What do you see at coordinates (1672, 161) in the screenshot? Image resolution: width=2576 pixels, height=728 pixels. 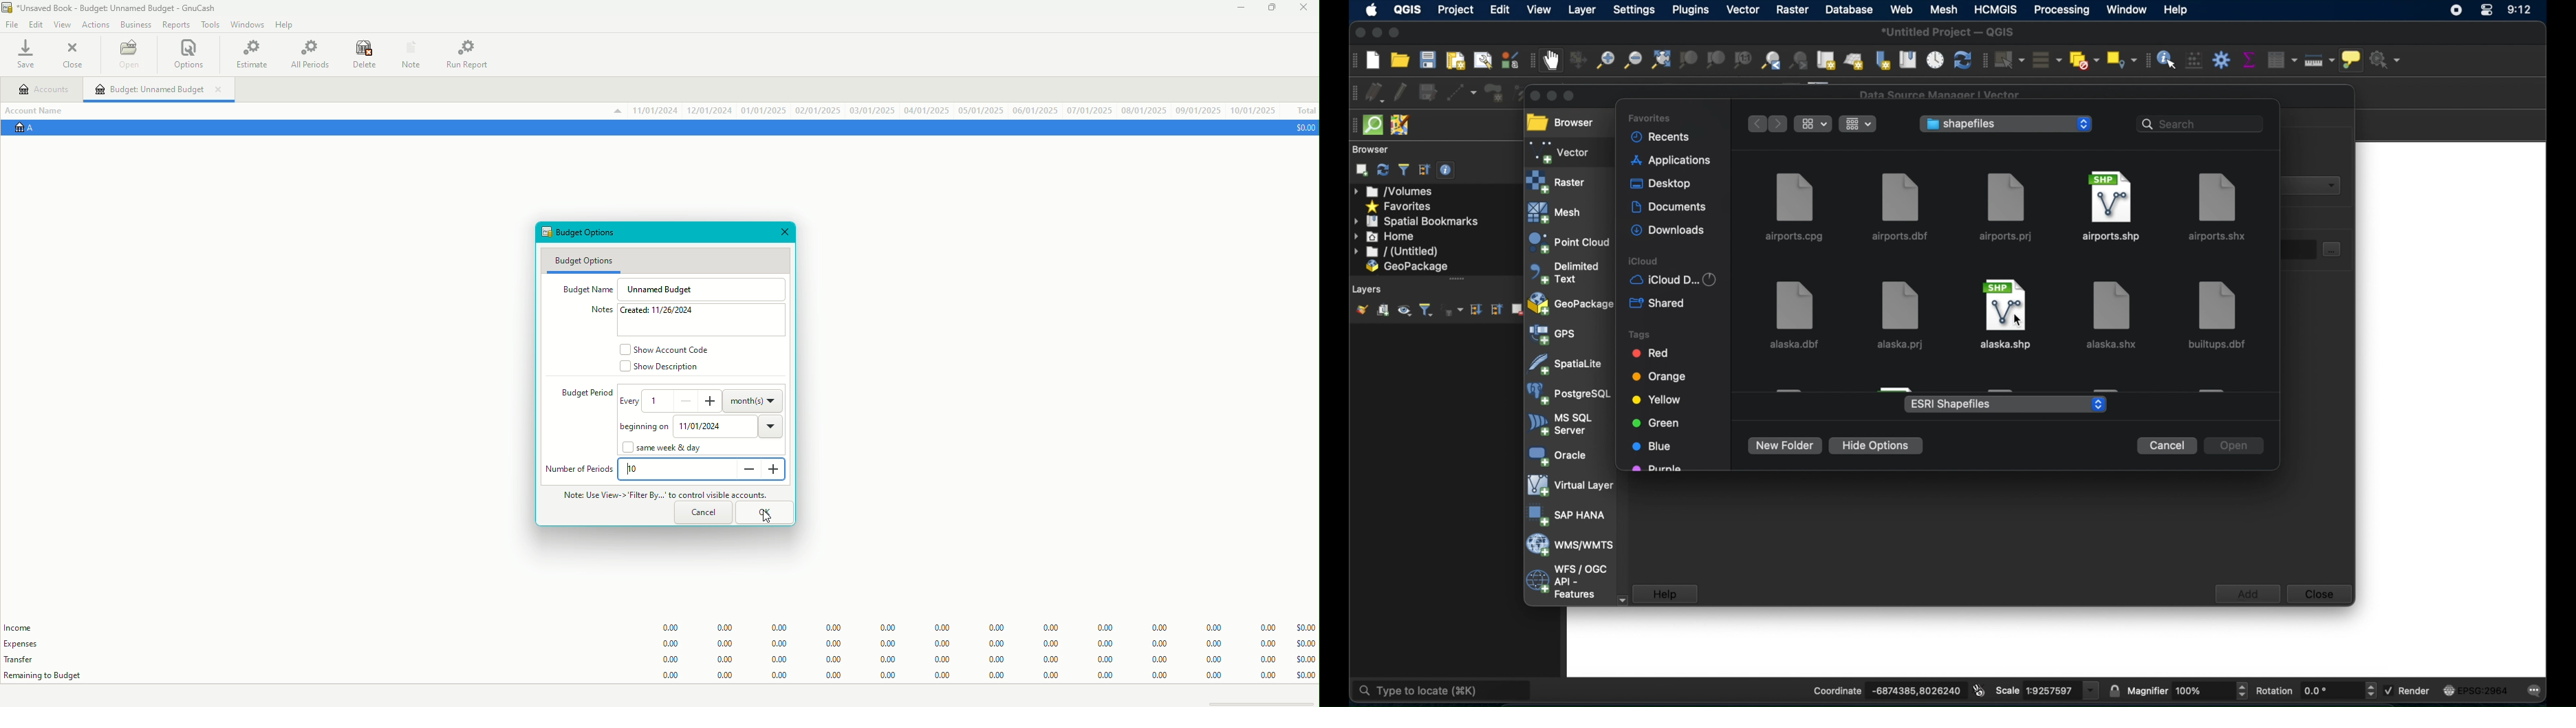 I see `applications` at bounding box center [1672, 161].